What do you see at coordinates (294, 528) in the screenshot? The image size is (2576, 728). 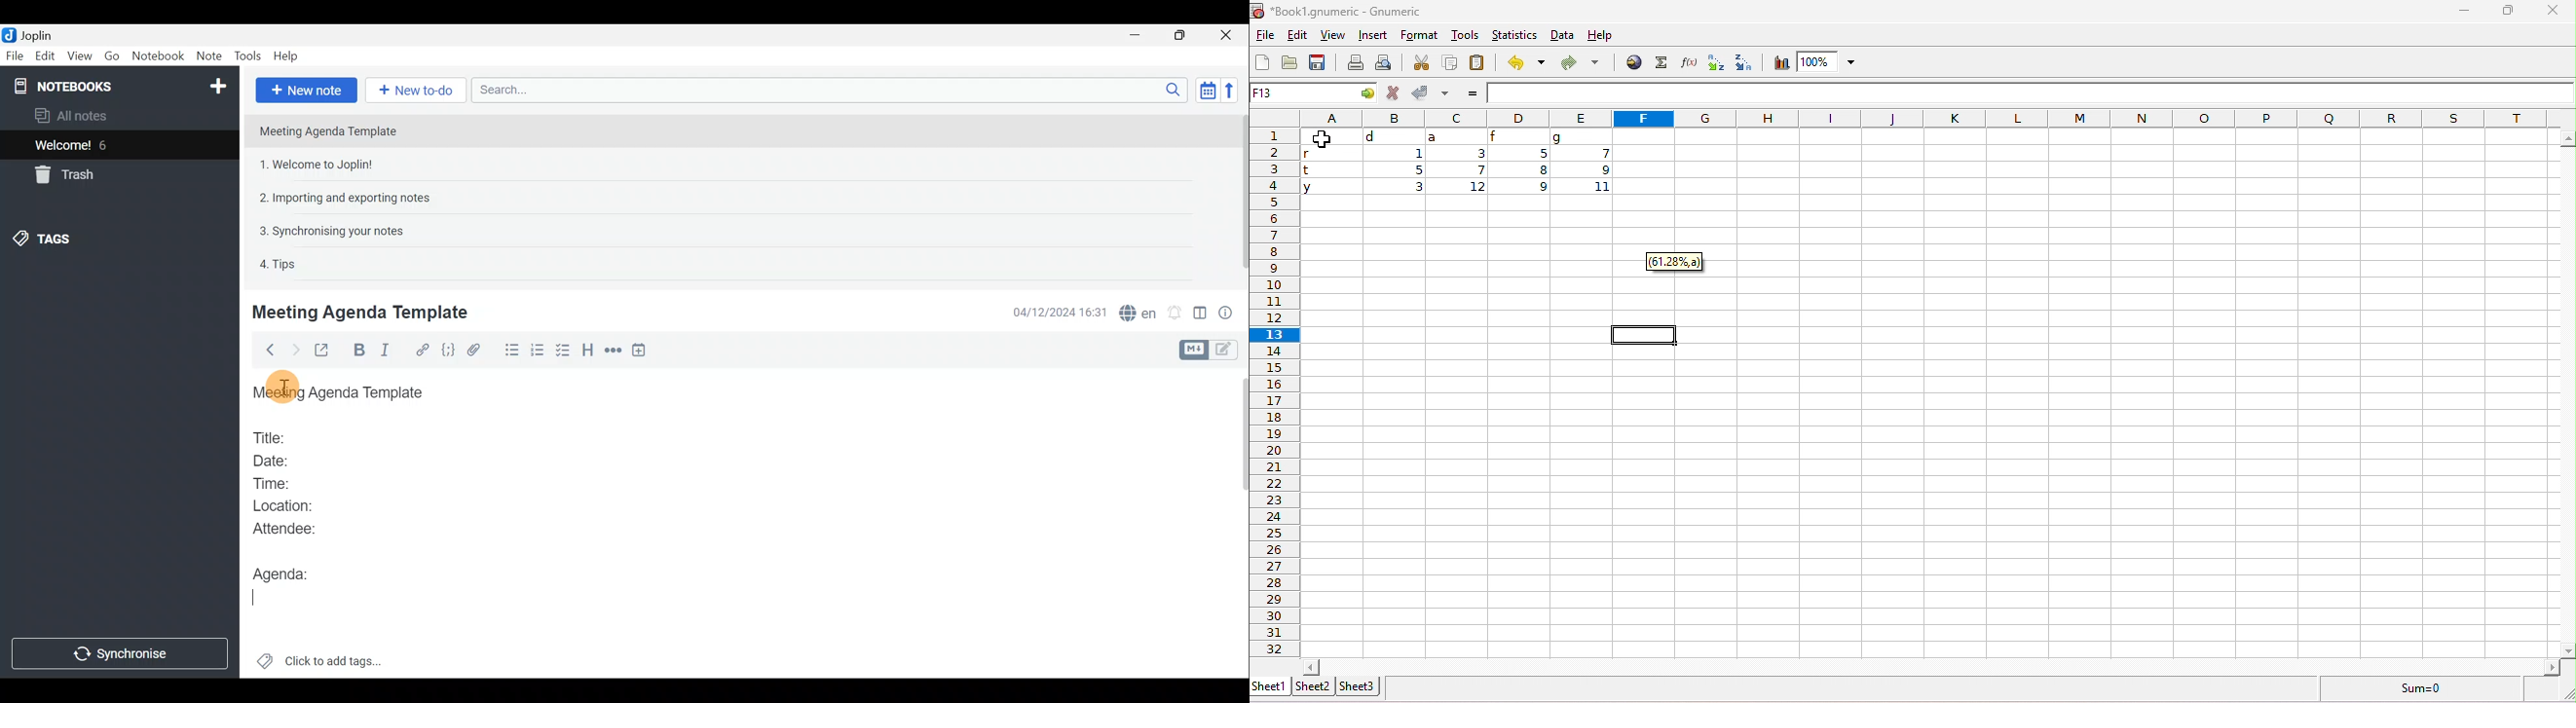 I see `Attendee:` at bounding box center [294, 528].